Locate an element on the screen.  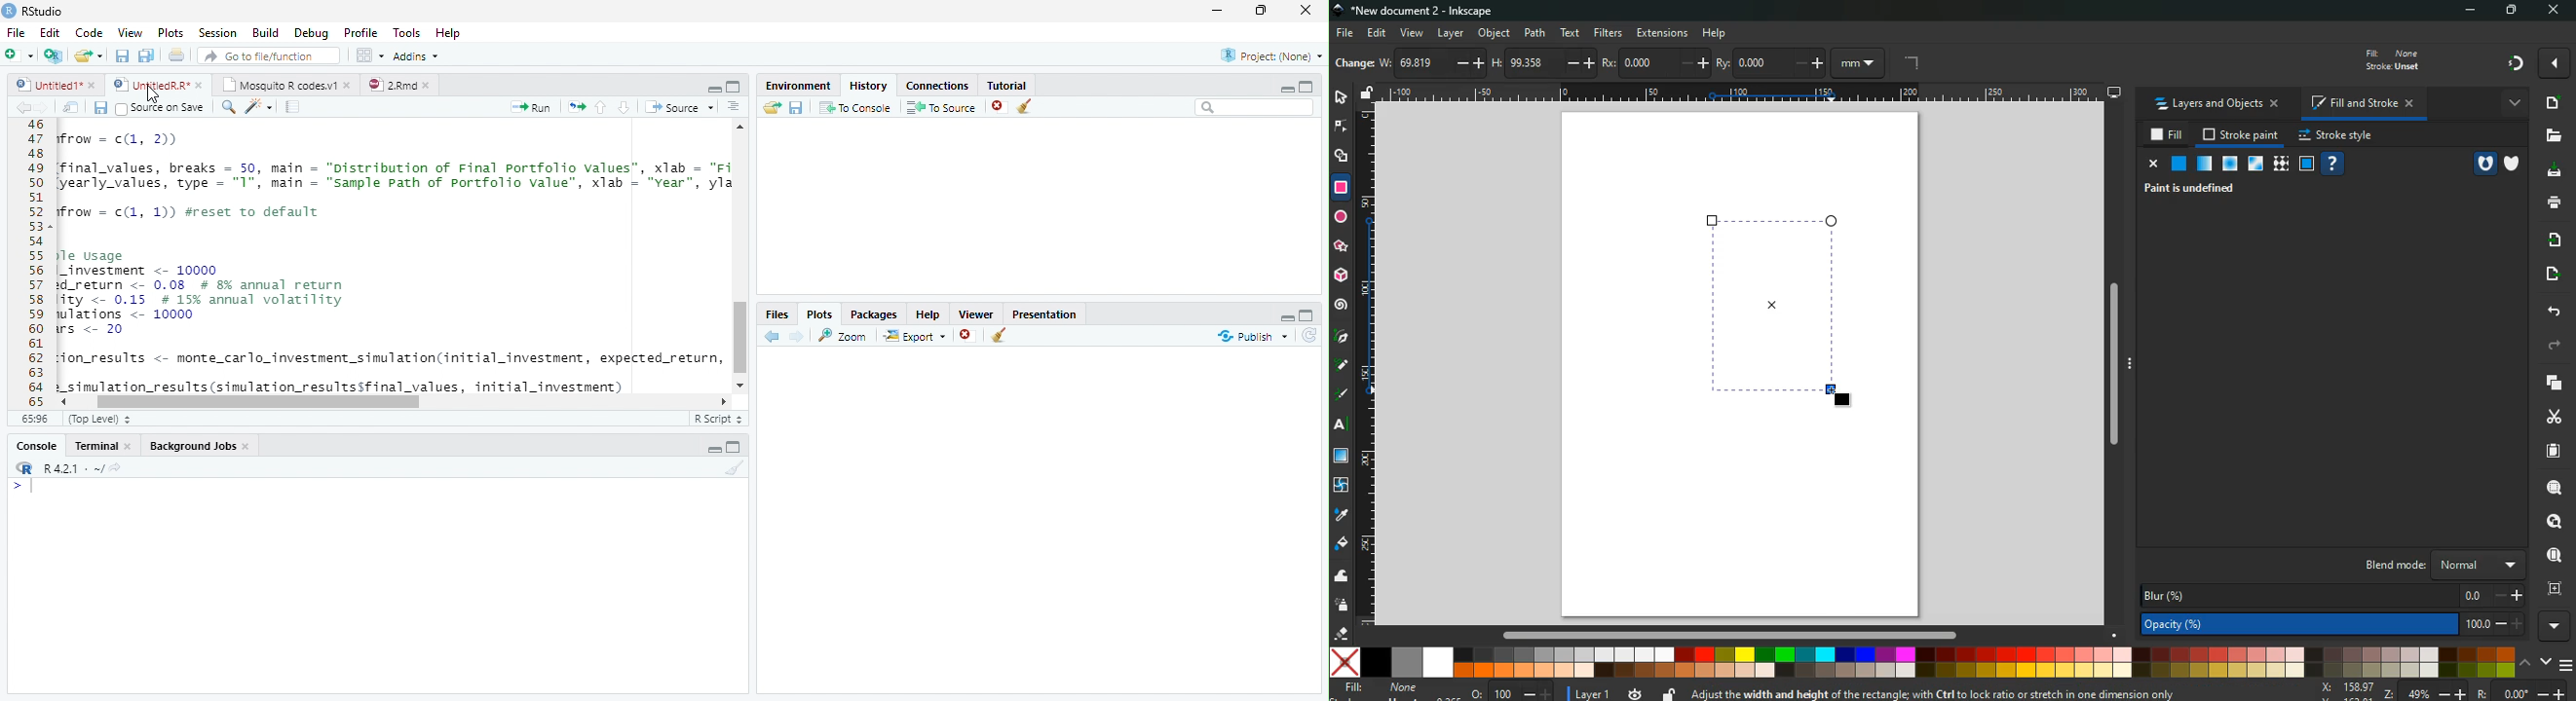
up is located at coordinates (2526, 664).